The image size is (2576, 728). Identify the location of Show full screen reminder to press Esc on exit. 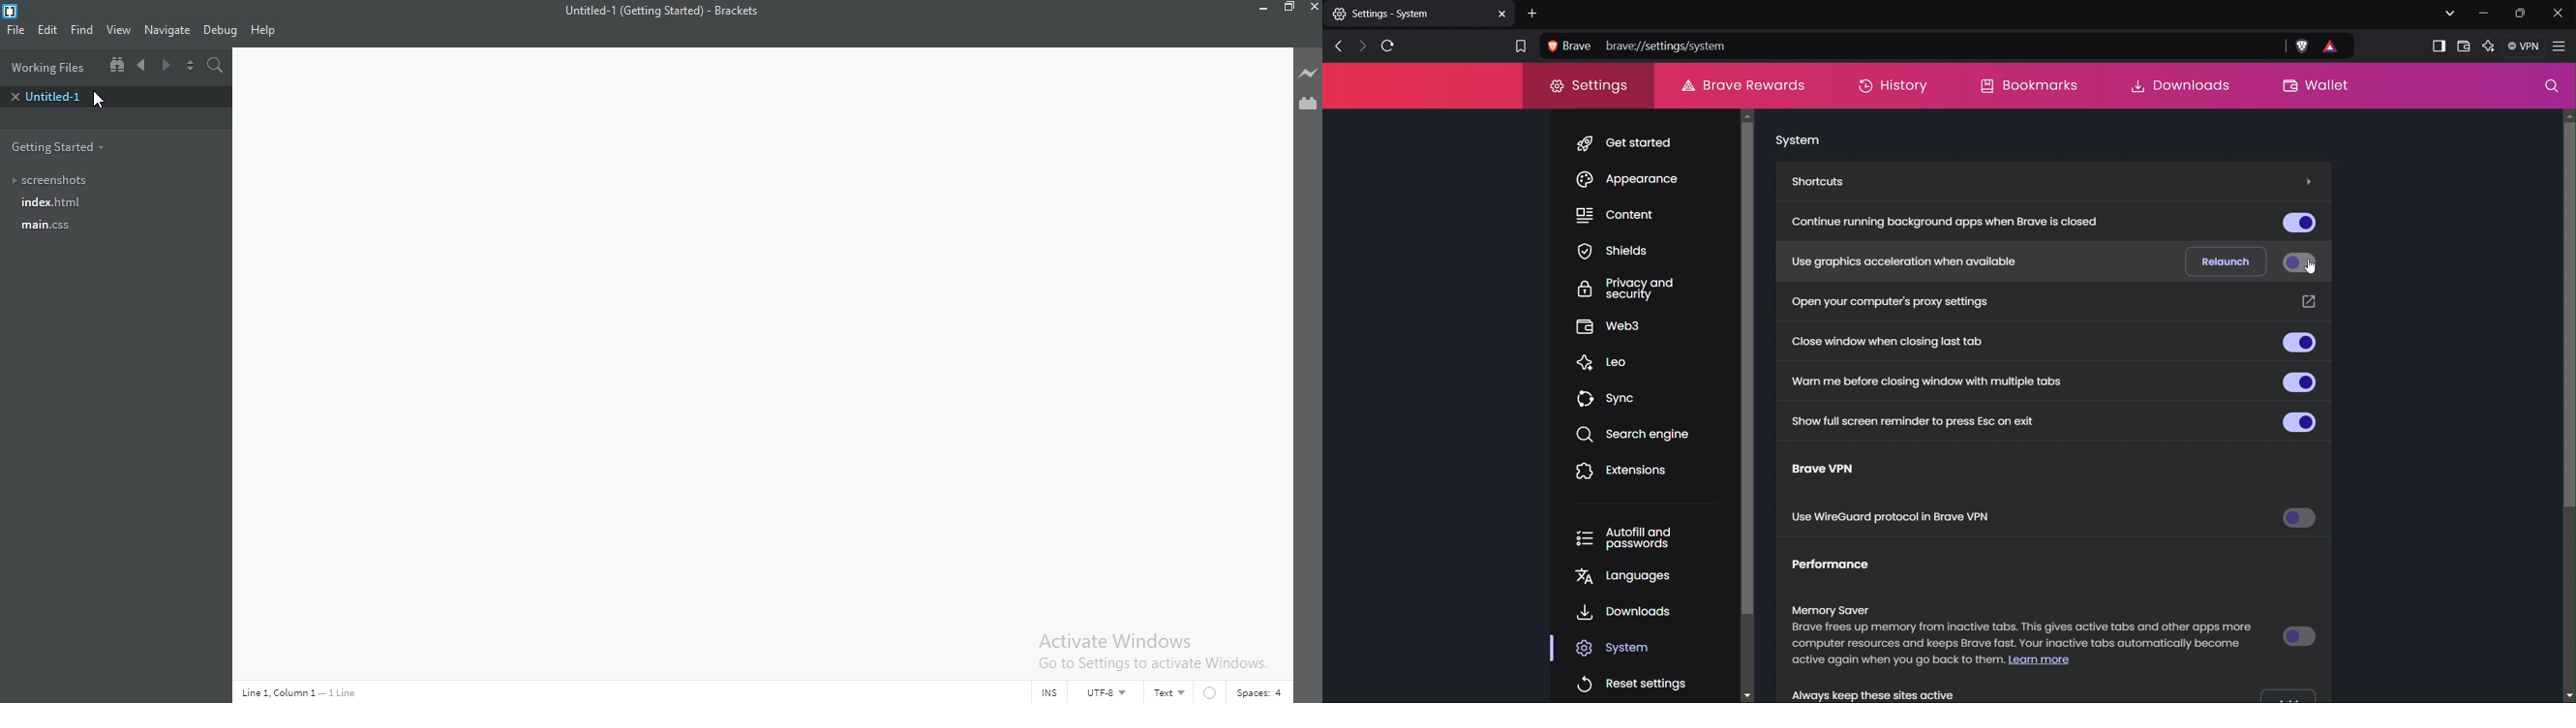
(1908, 420).